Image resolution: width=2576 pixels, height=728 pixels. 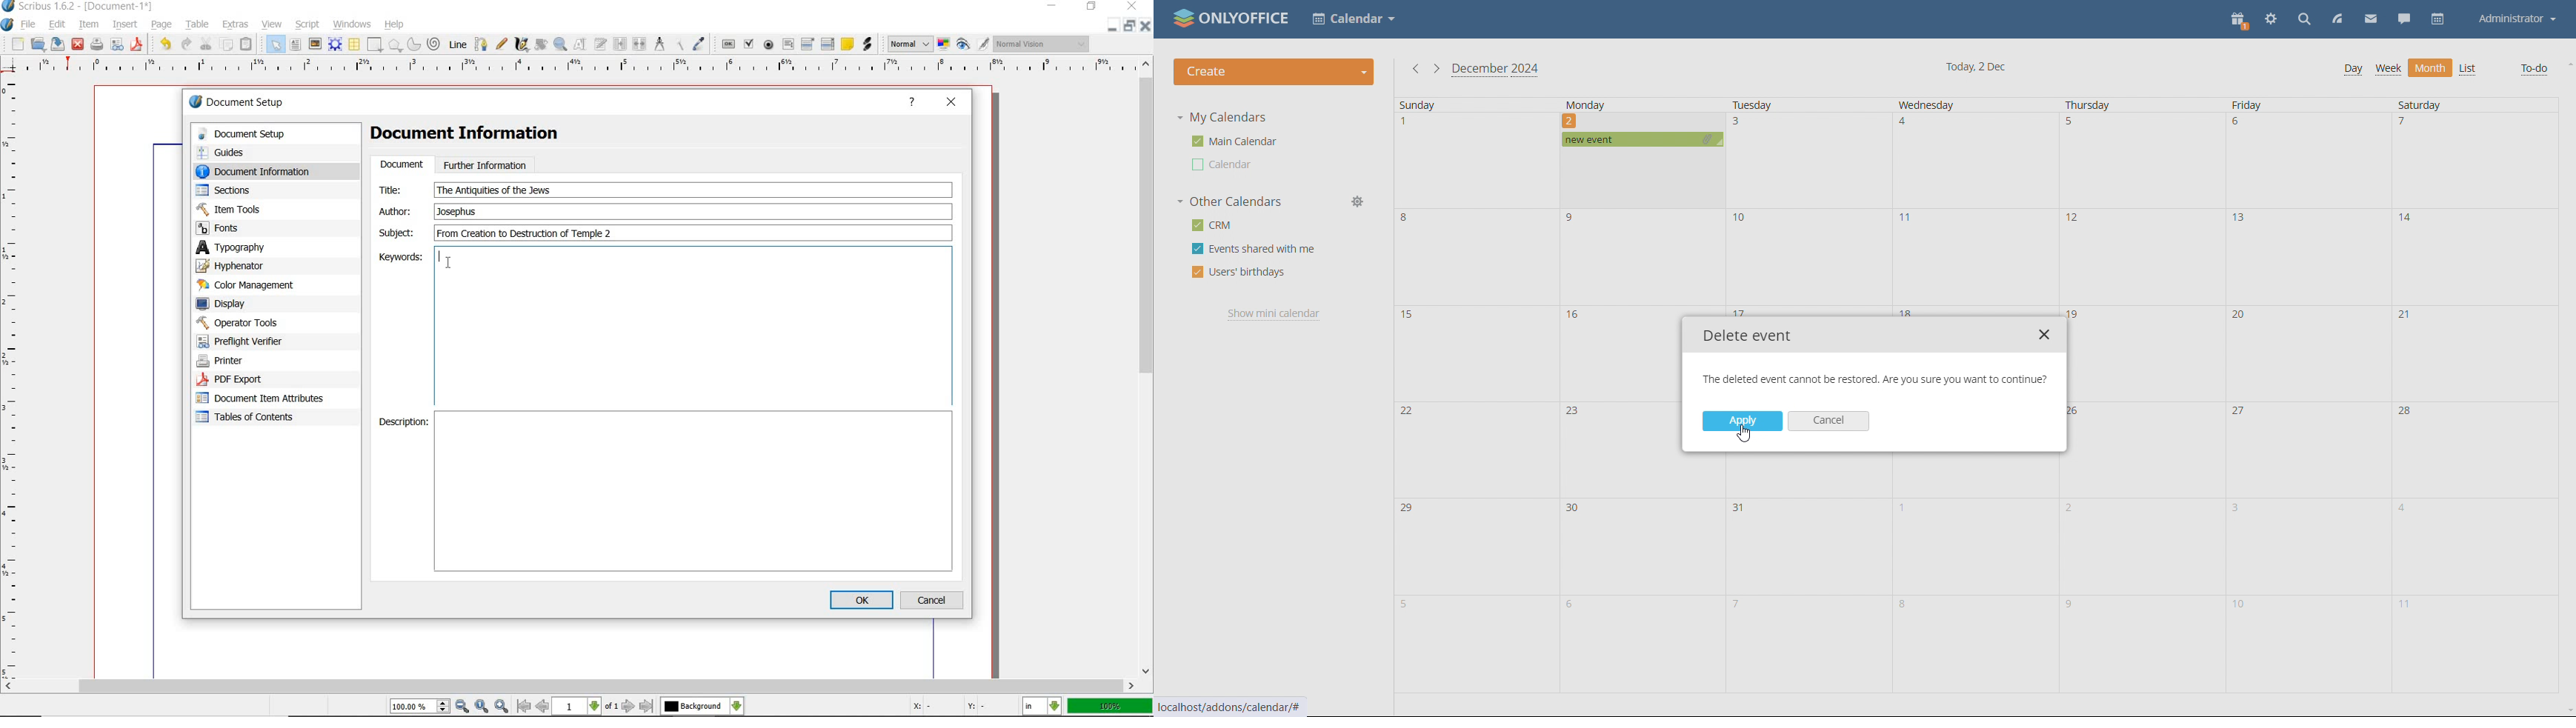 I want to click on users' birthdays, so click(x=1238, y=272).